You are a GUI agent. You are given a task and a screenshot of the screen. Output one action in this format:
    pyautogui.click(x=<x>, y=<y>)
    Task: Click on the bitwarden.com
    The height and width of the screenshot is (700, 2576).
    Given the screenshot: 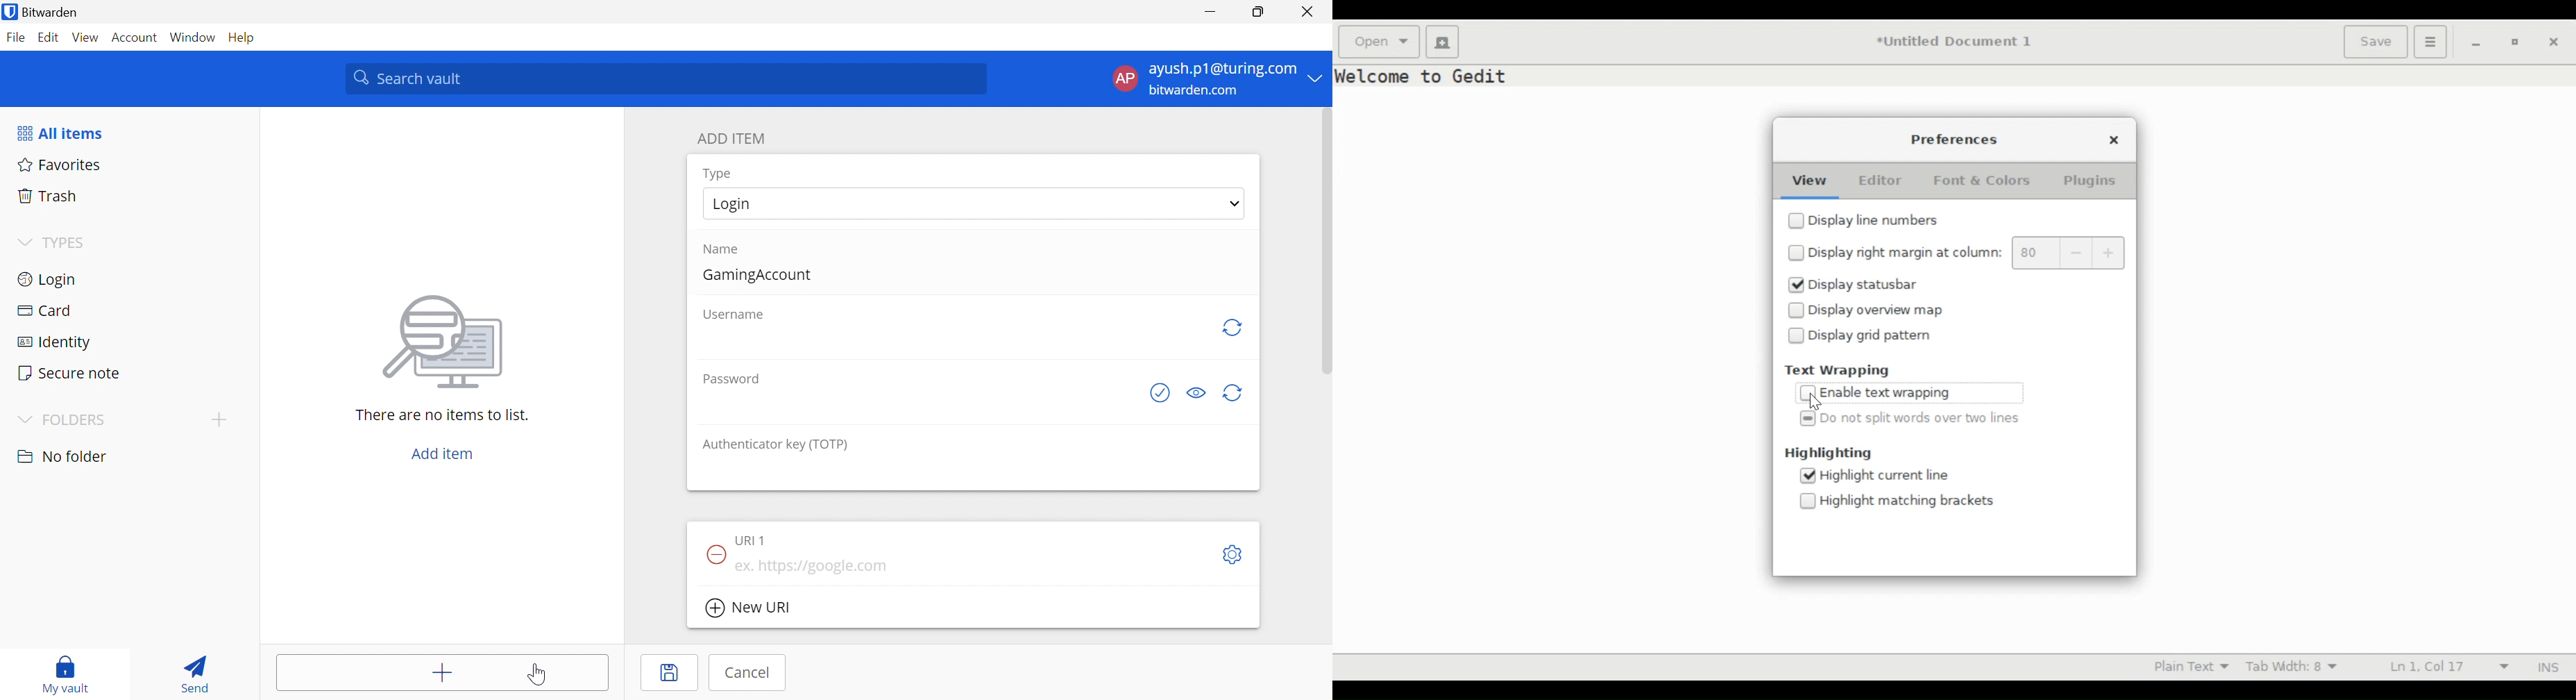 What is the action you would take?
    pyautogui.click(x=1194, y=91)
    